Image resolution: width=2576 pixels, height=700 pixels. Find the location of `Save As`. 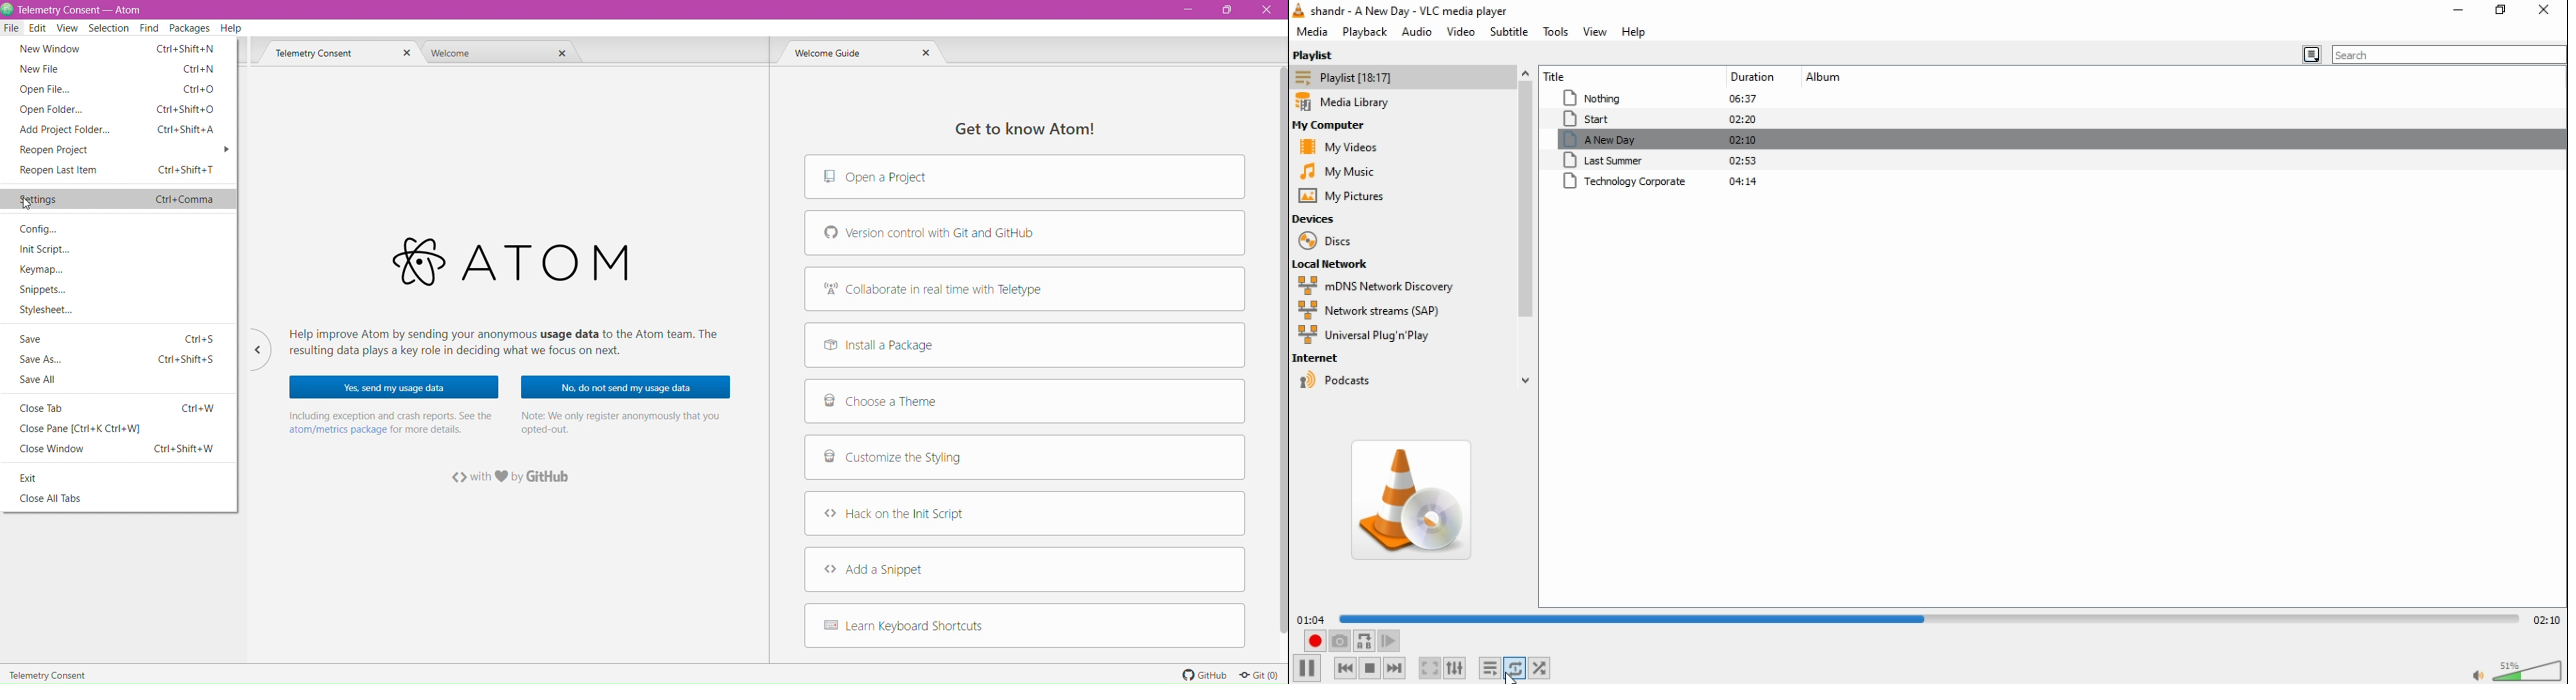

Save As is located at coordinates (122, 360).